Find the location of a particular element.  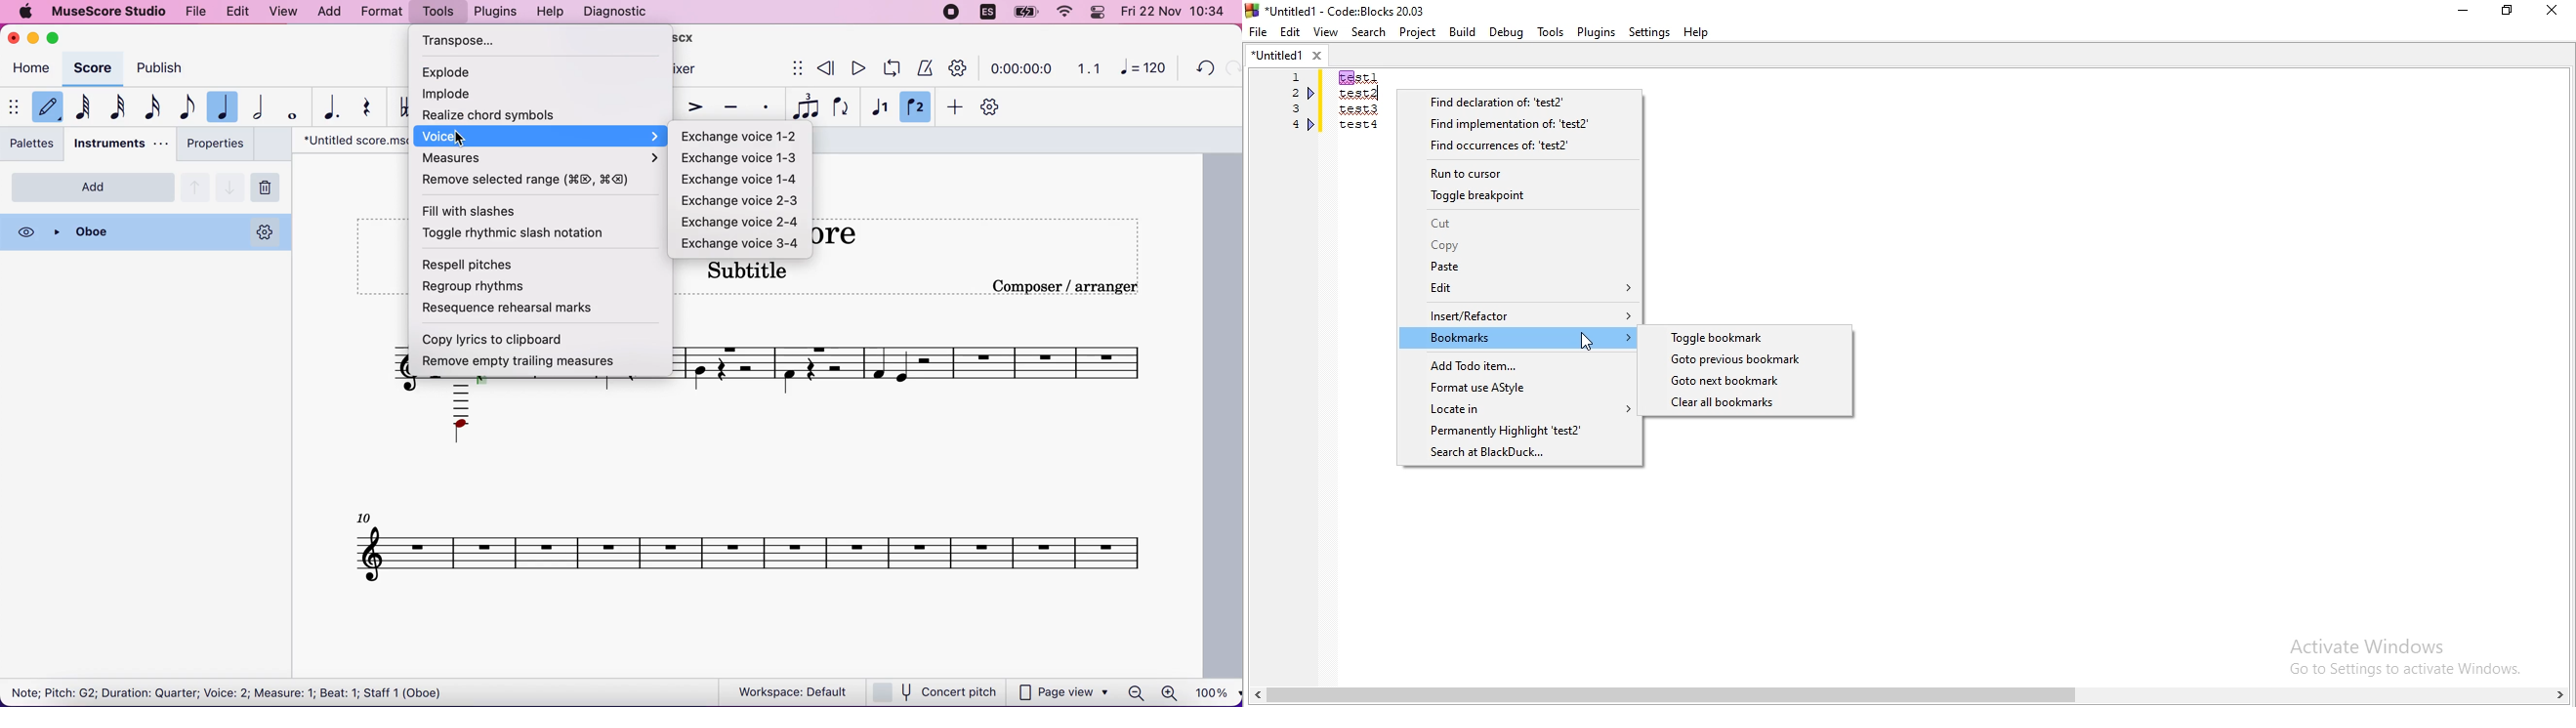

Copy is located at coordinates (1519, 246).